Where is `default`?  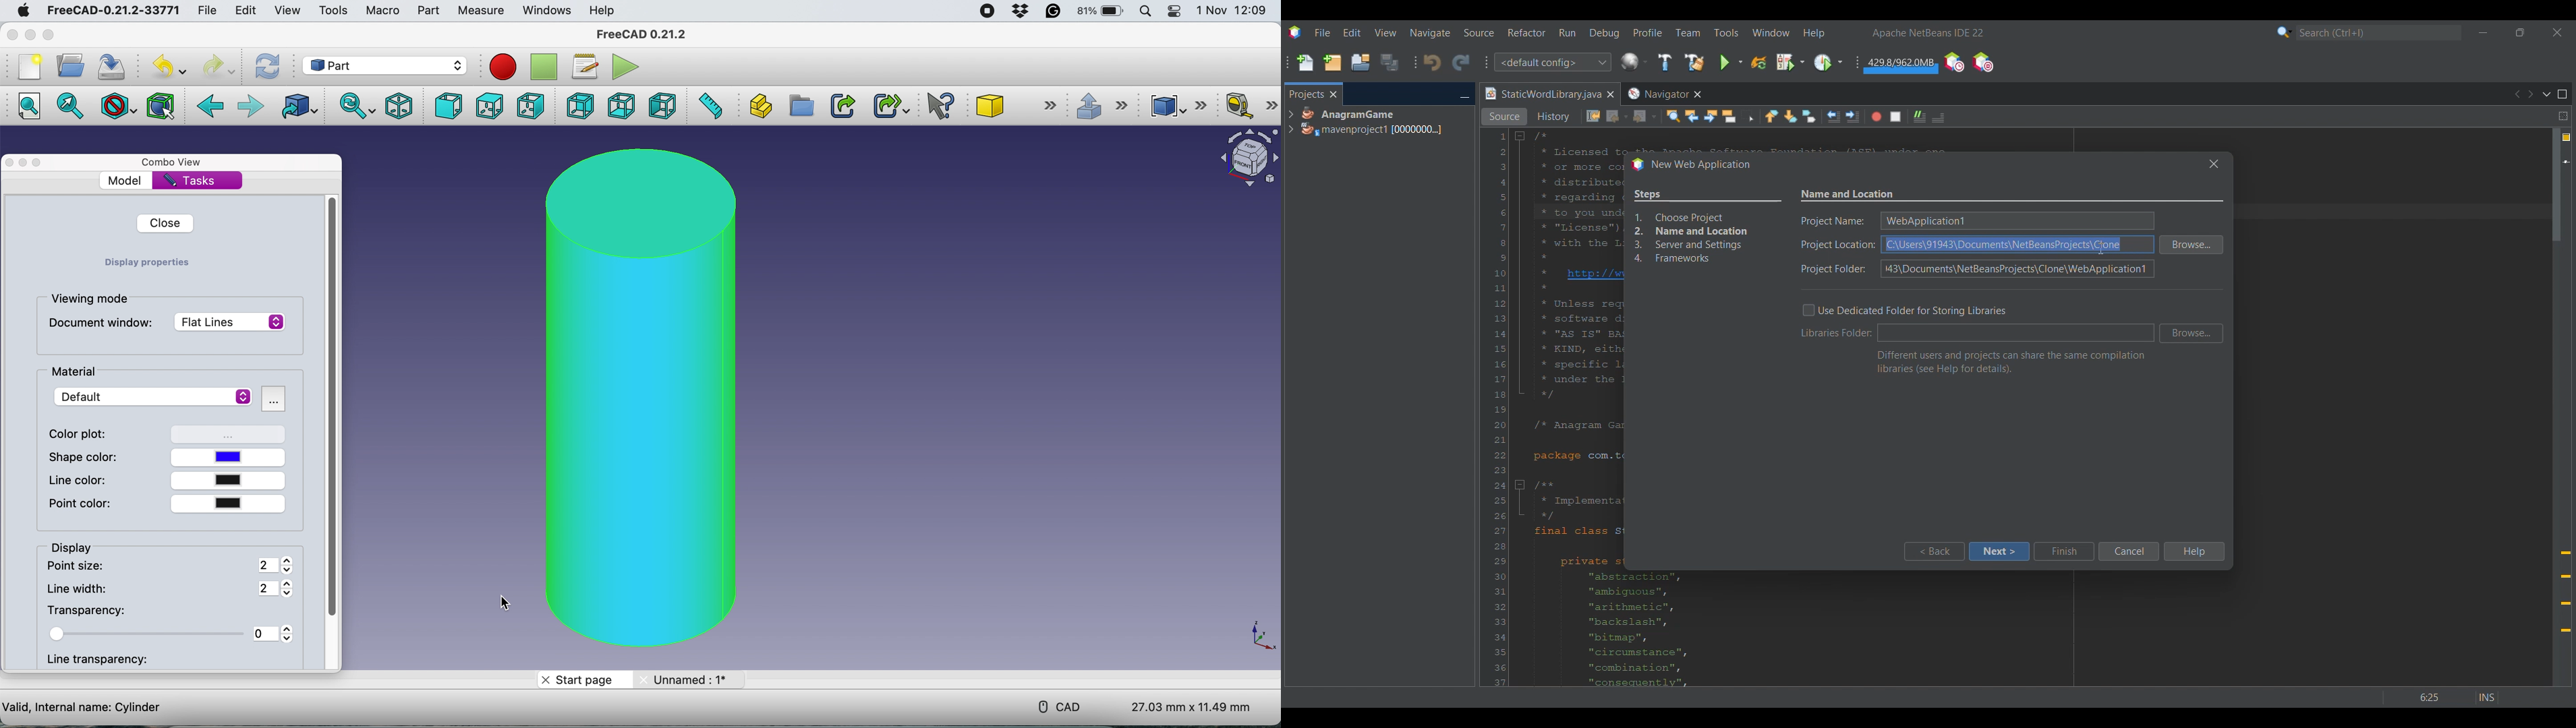
default is located at coordinates (155, 397).